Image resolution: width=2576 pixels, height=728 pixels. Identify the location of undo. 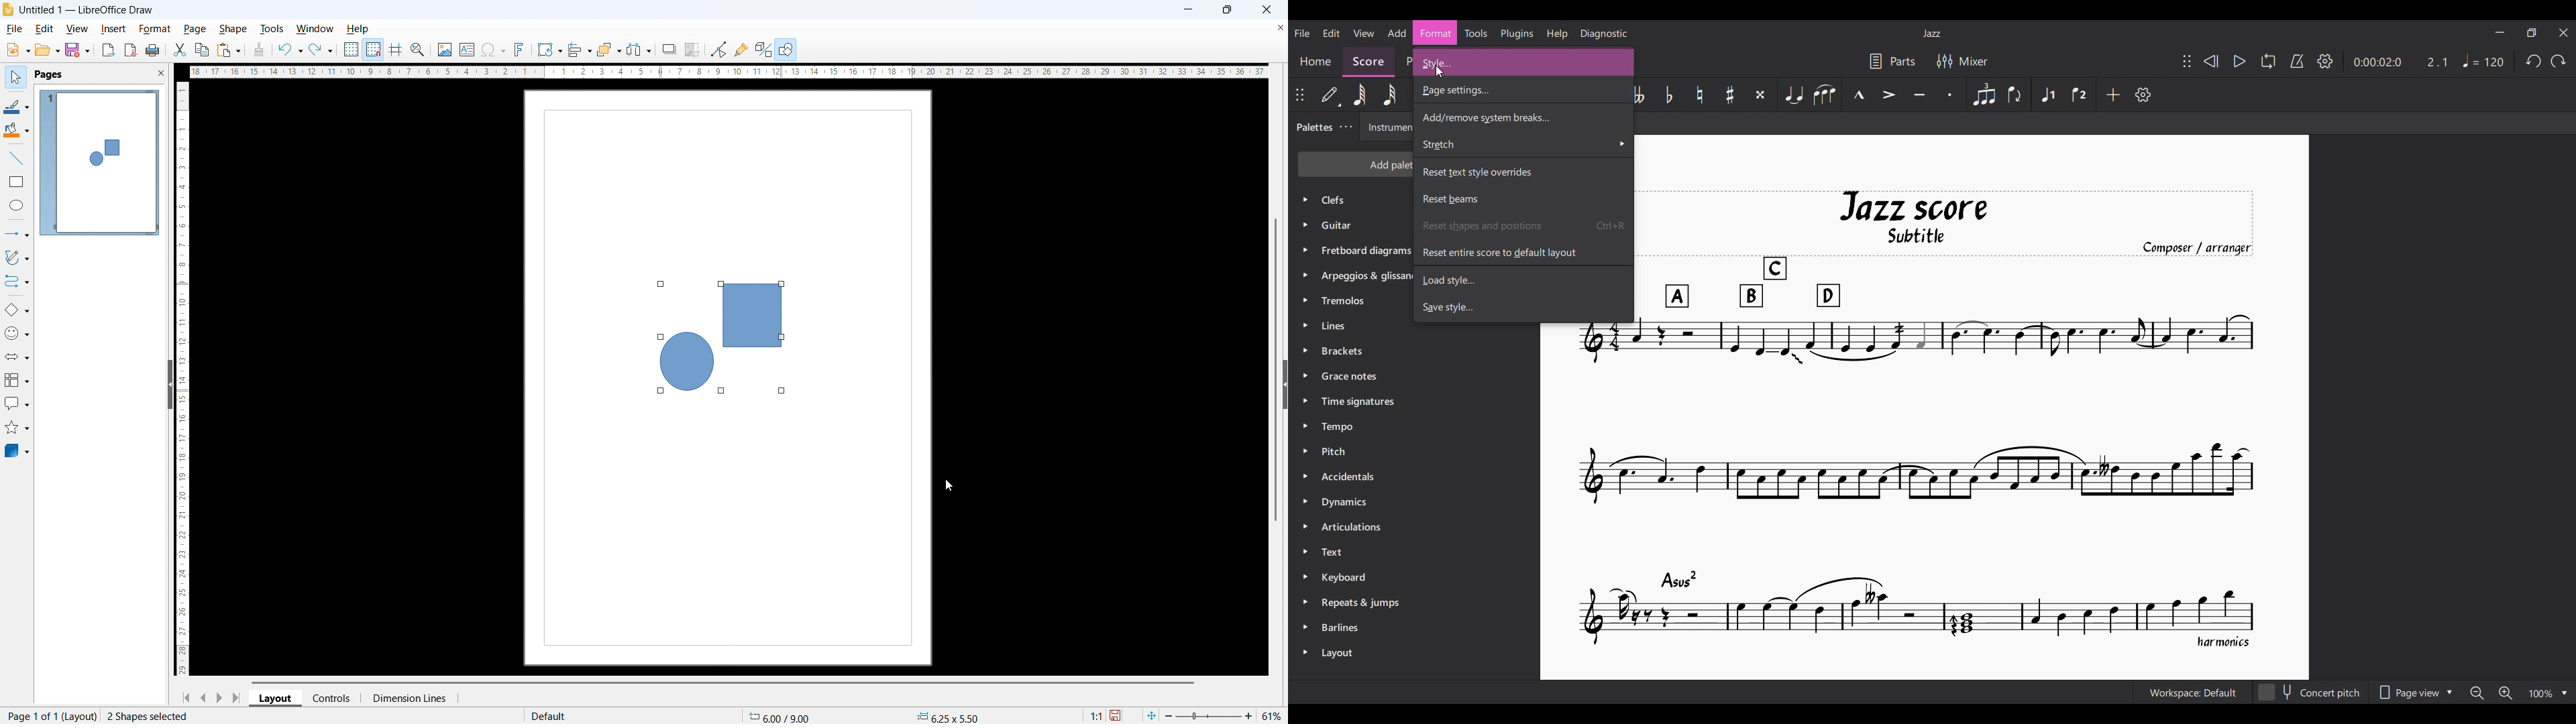
(290, 50).